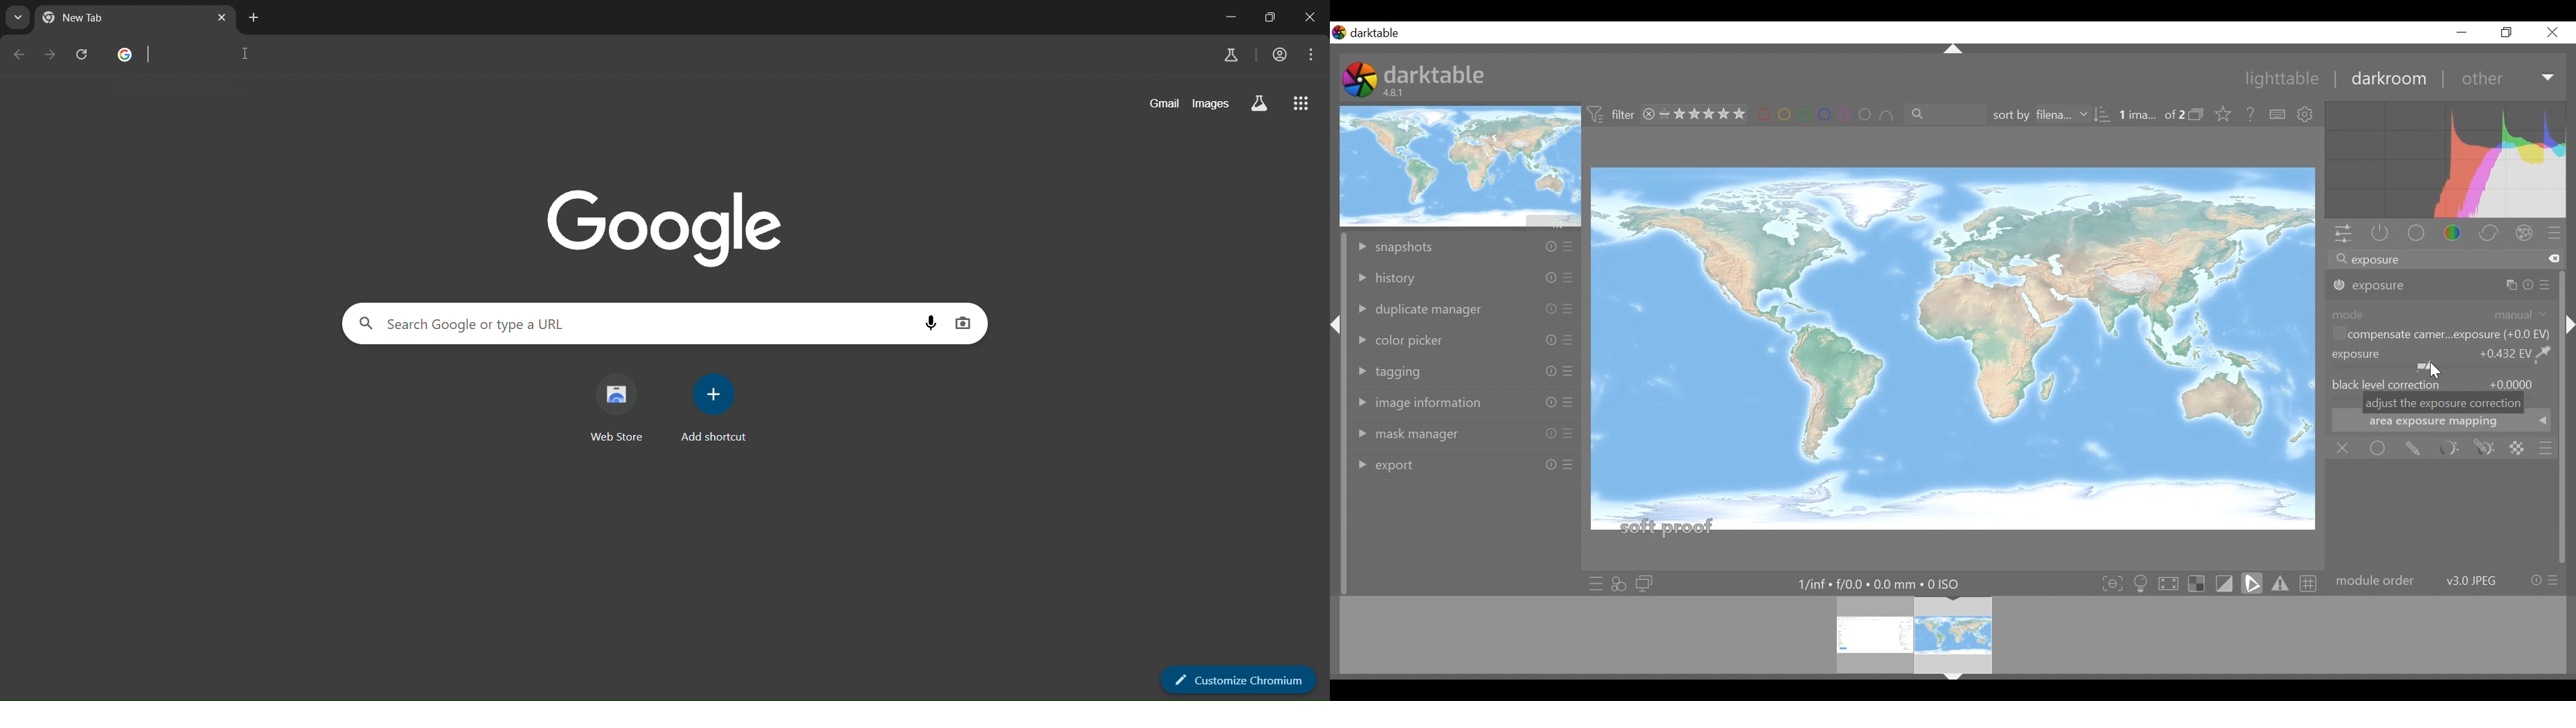 This screenshot has width=2576, height=728. Describe the element at coordinates (246, 57) in the screenshot. I see `cursor` at that location.